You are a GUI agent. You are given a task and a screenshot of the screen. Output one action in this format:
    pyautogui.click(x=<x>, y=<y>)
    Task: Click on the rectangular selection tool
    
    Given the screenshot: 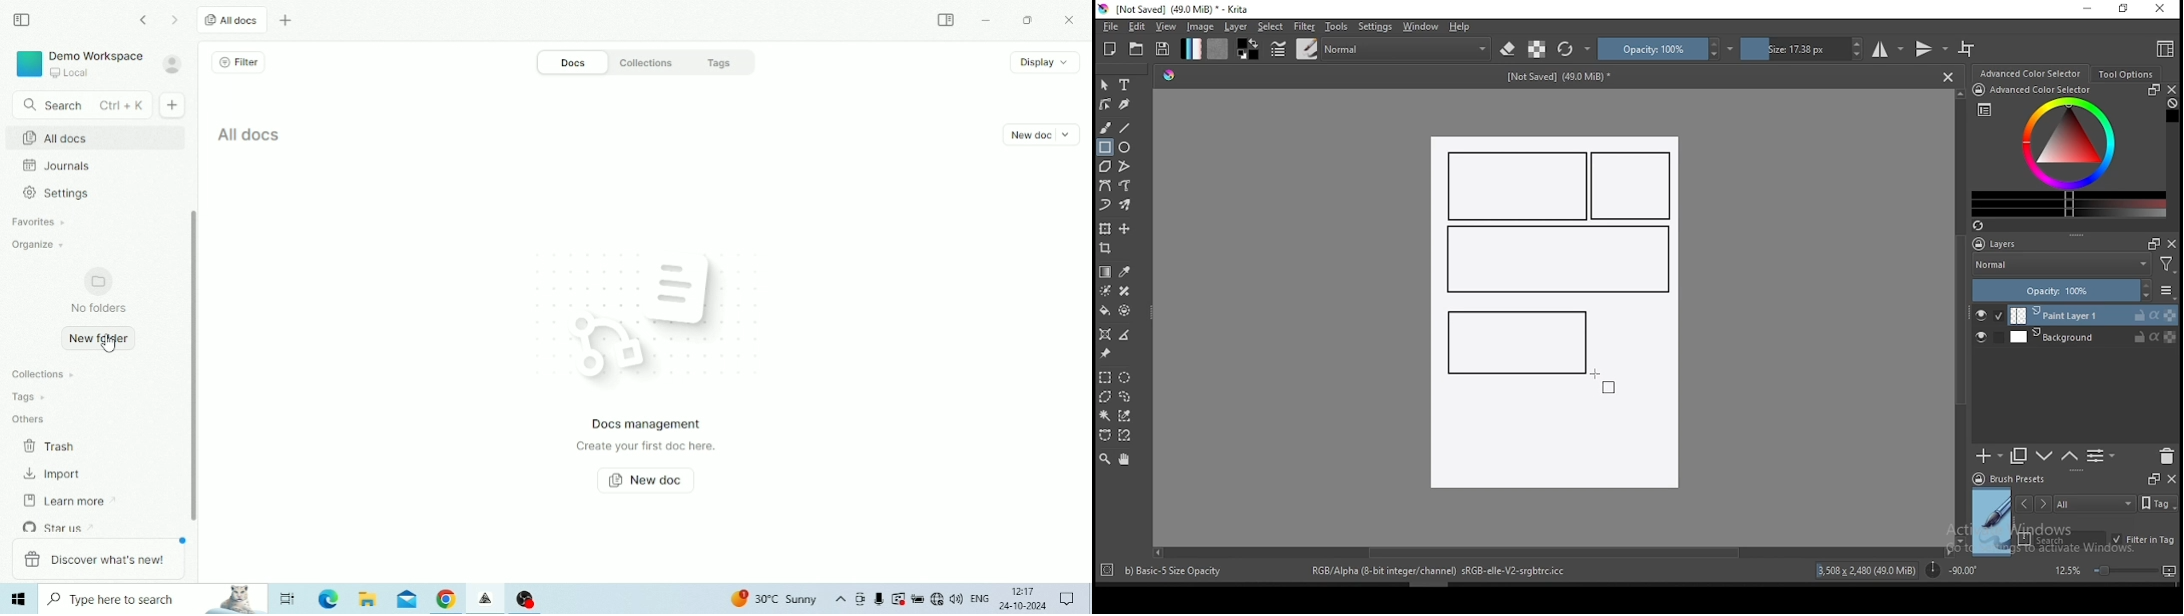 What is the action you would take?
    pyautogui.click(x=1104, y=377)
    